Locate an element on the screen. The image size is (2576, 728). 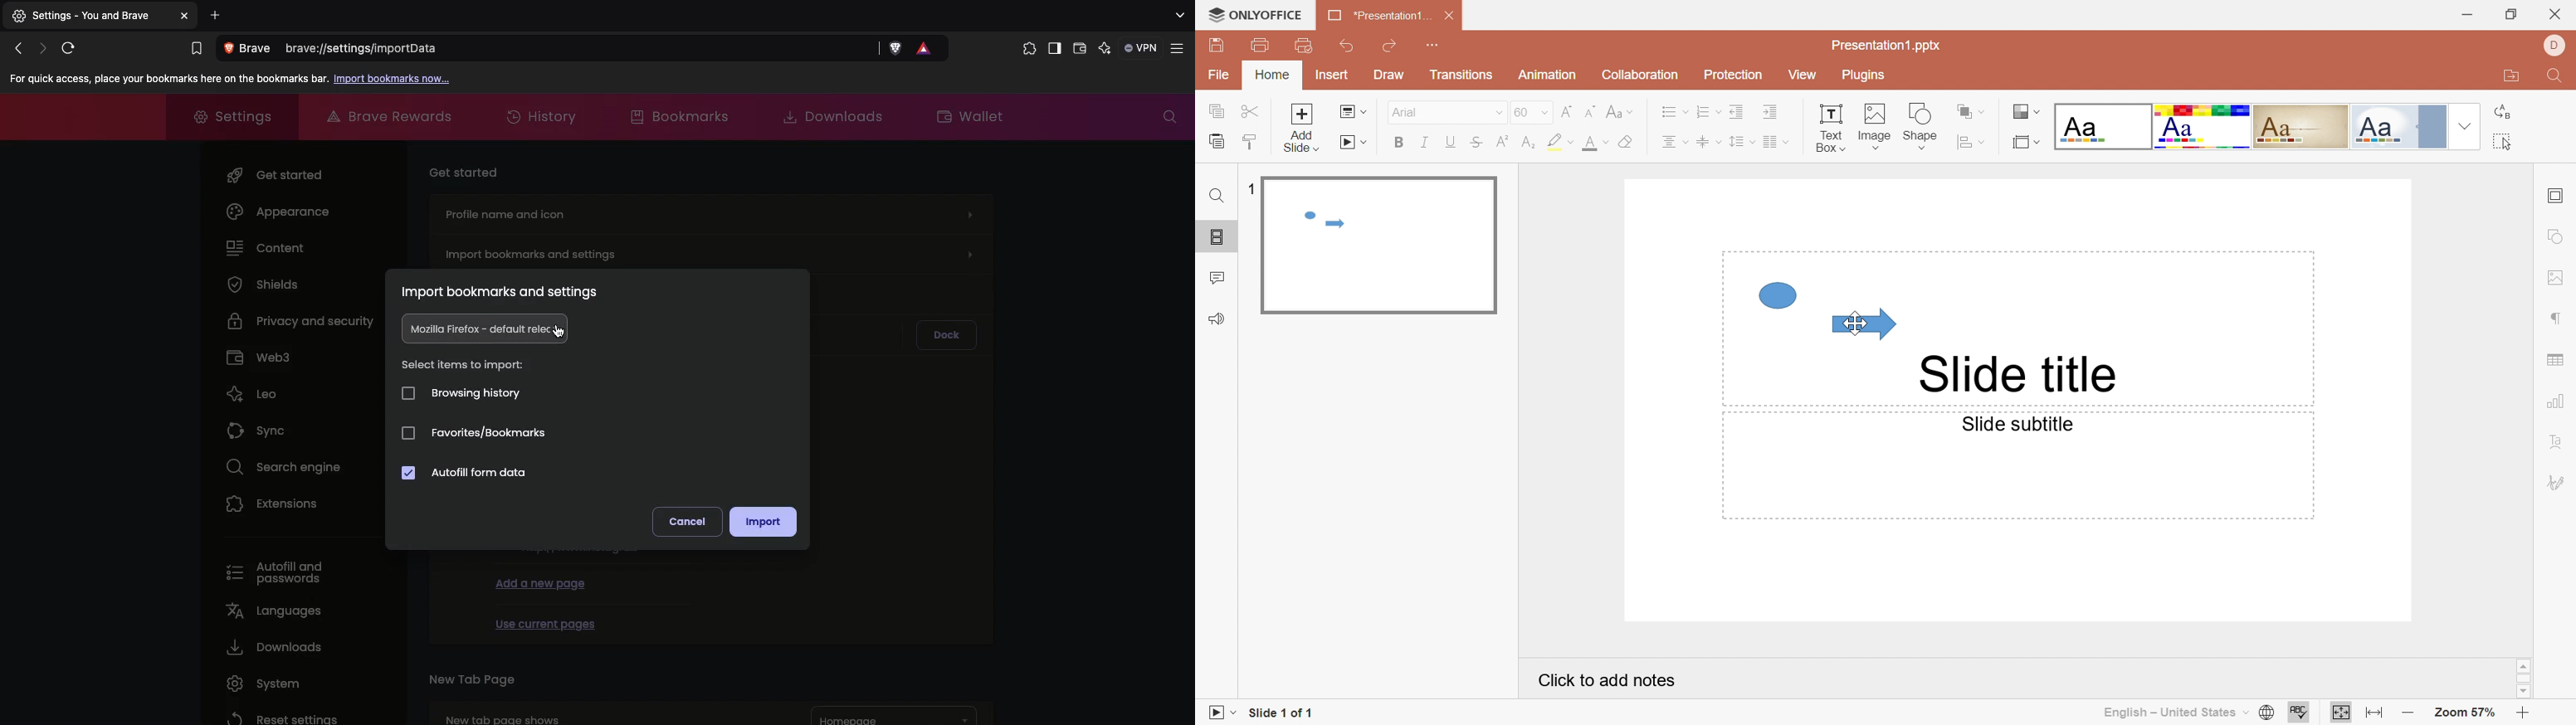
Home is located at coordinates (1274, 77).